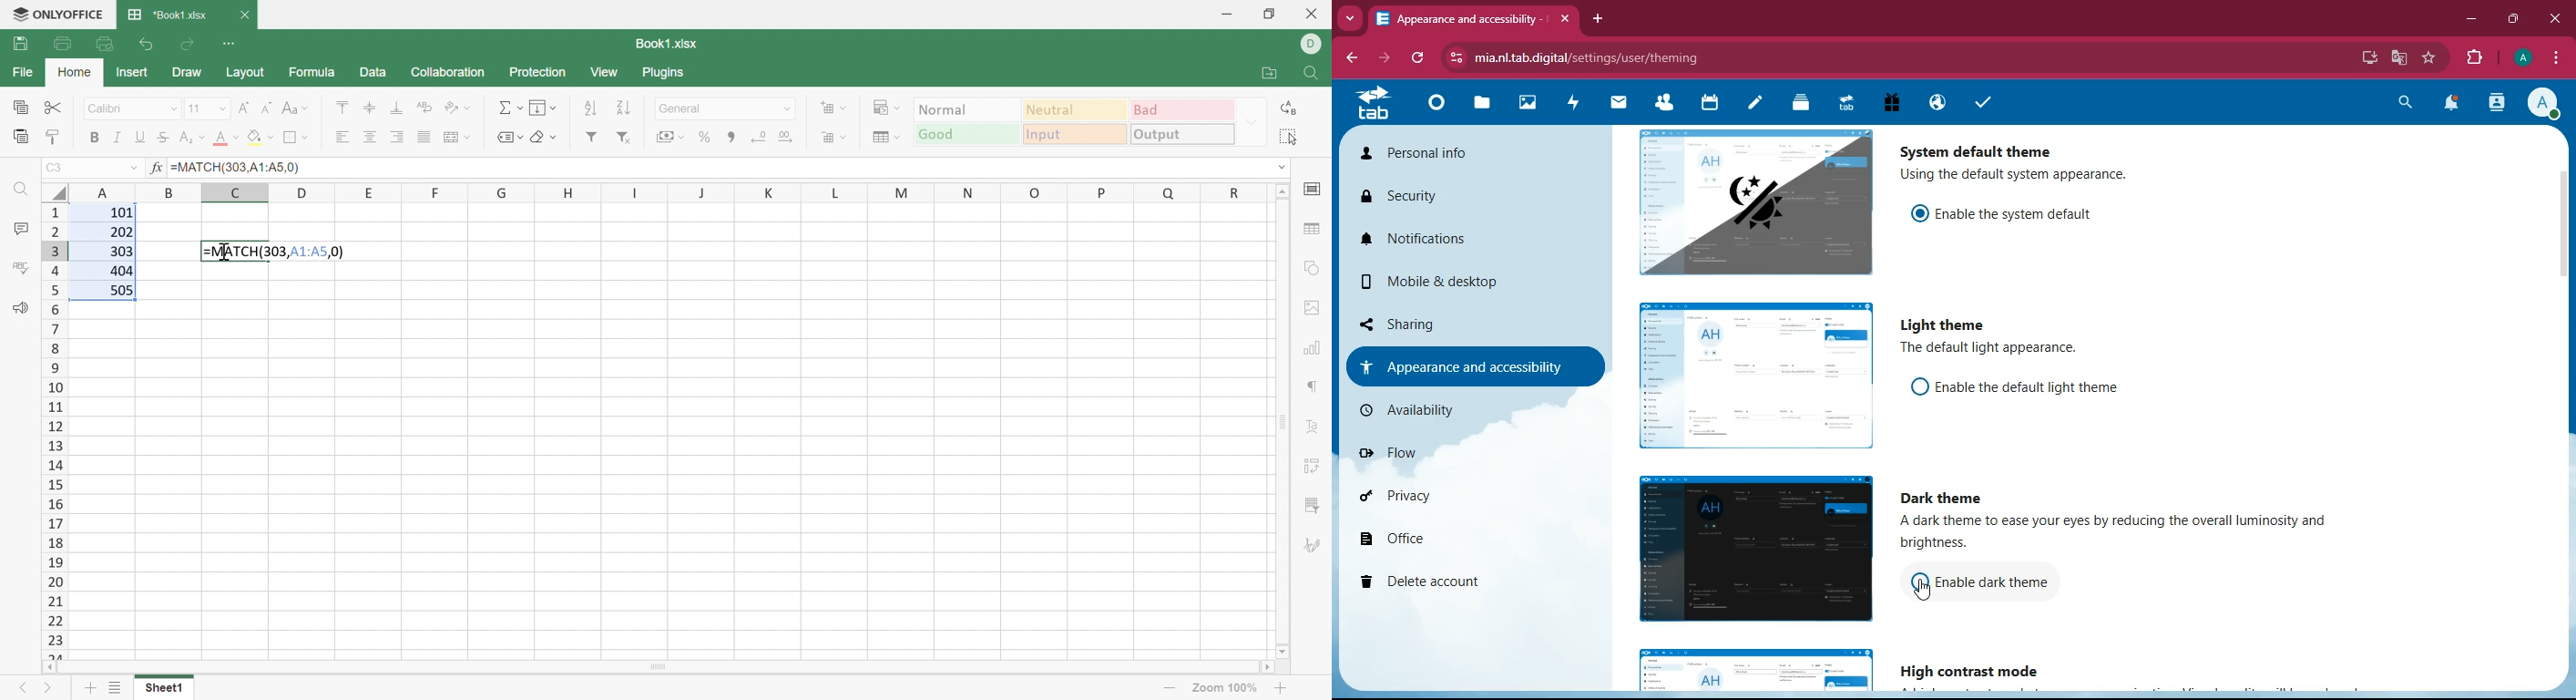 The height and width of the screenshot is (700, 2576). Describe the element at coordinates (2565, 310) in the screenshot. I see `scroll bar` at that location.